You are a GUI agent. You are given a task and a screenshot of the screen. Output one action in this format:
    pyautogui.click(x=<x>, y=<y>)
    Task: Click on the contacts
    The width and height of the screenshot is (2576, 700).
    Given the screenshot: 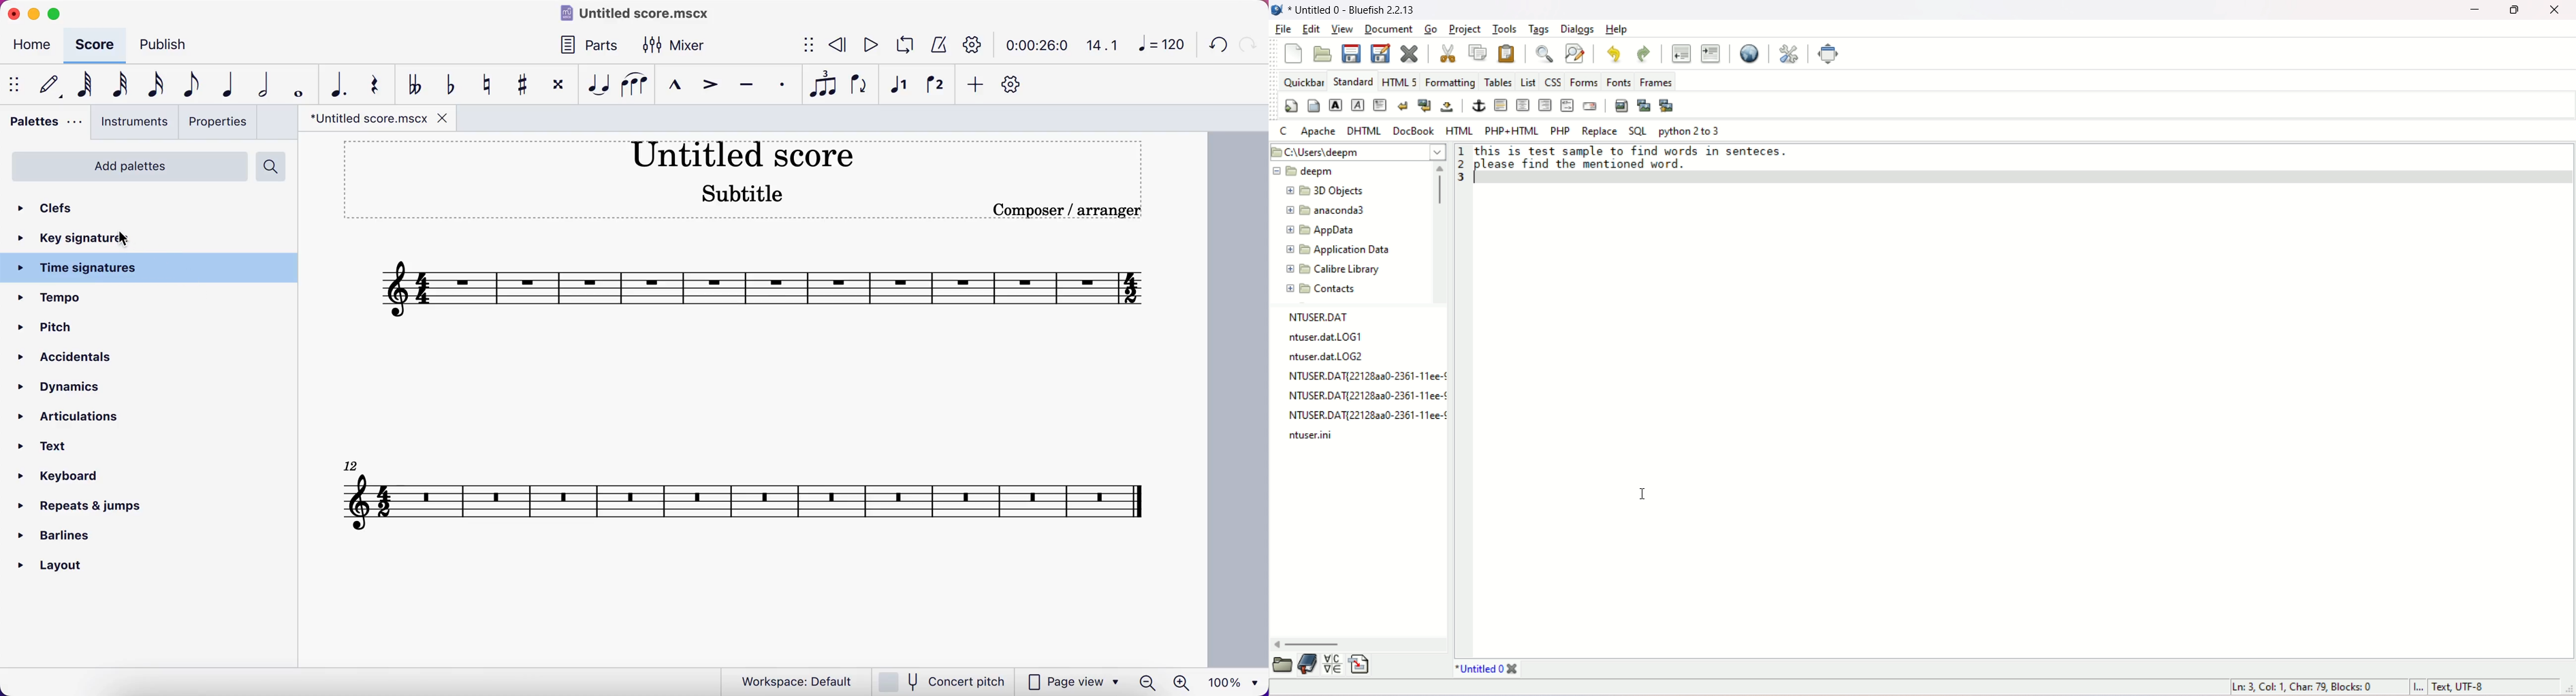 What is the action you would take?
    pyautogui.click(x=1324, y=289)
    